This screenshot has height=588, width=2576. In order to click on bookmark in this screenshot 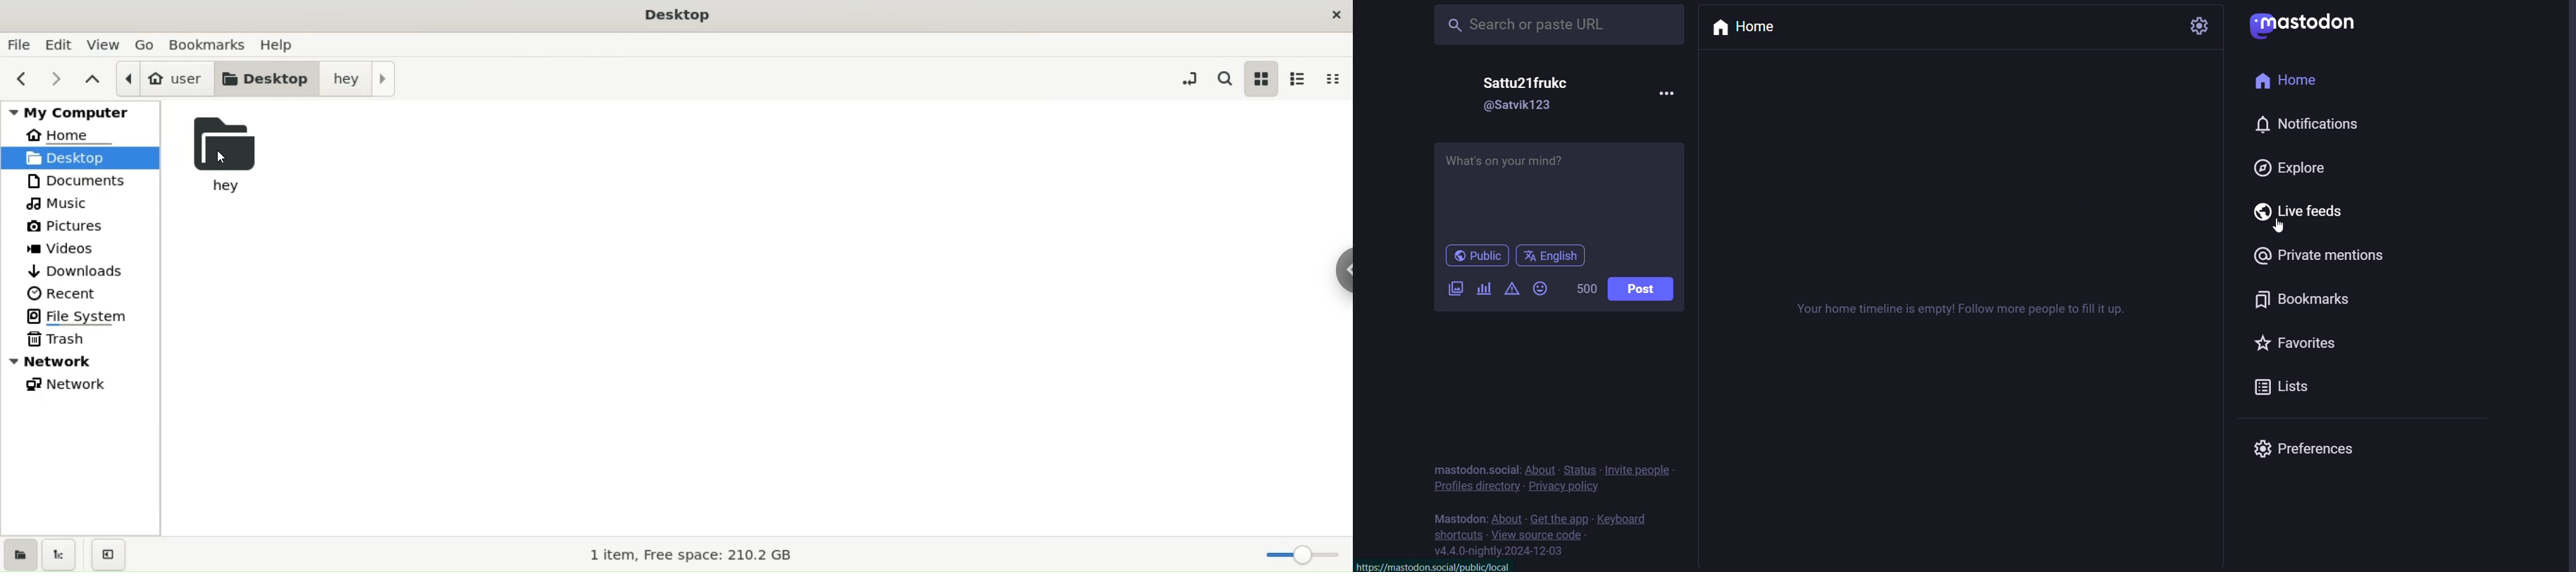, I will do `click(2312, 300)`.